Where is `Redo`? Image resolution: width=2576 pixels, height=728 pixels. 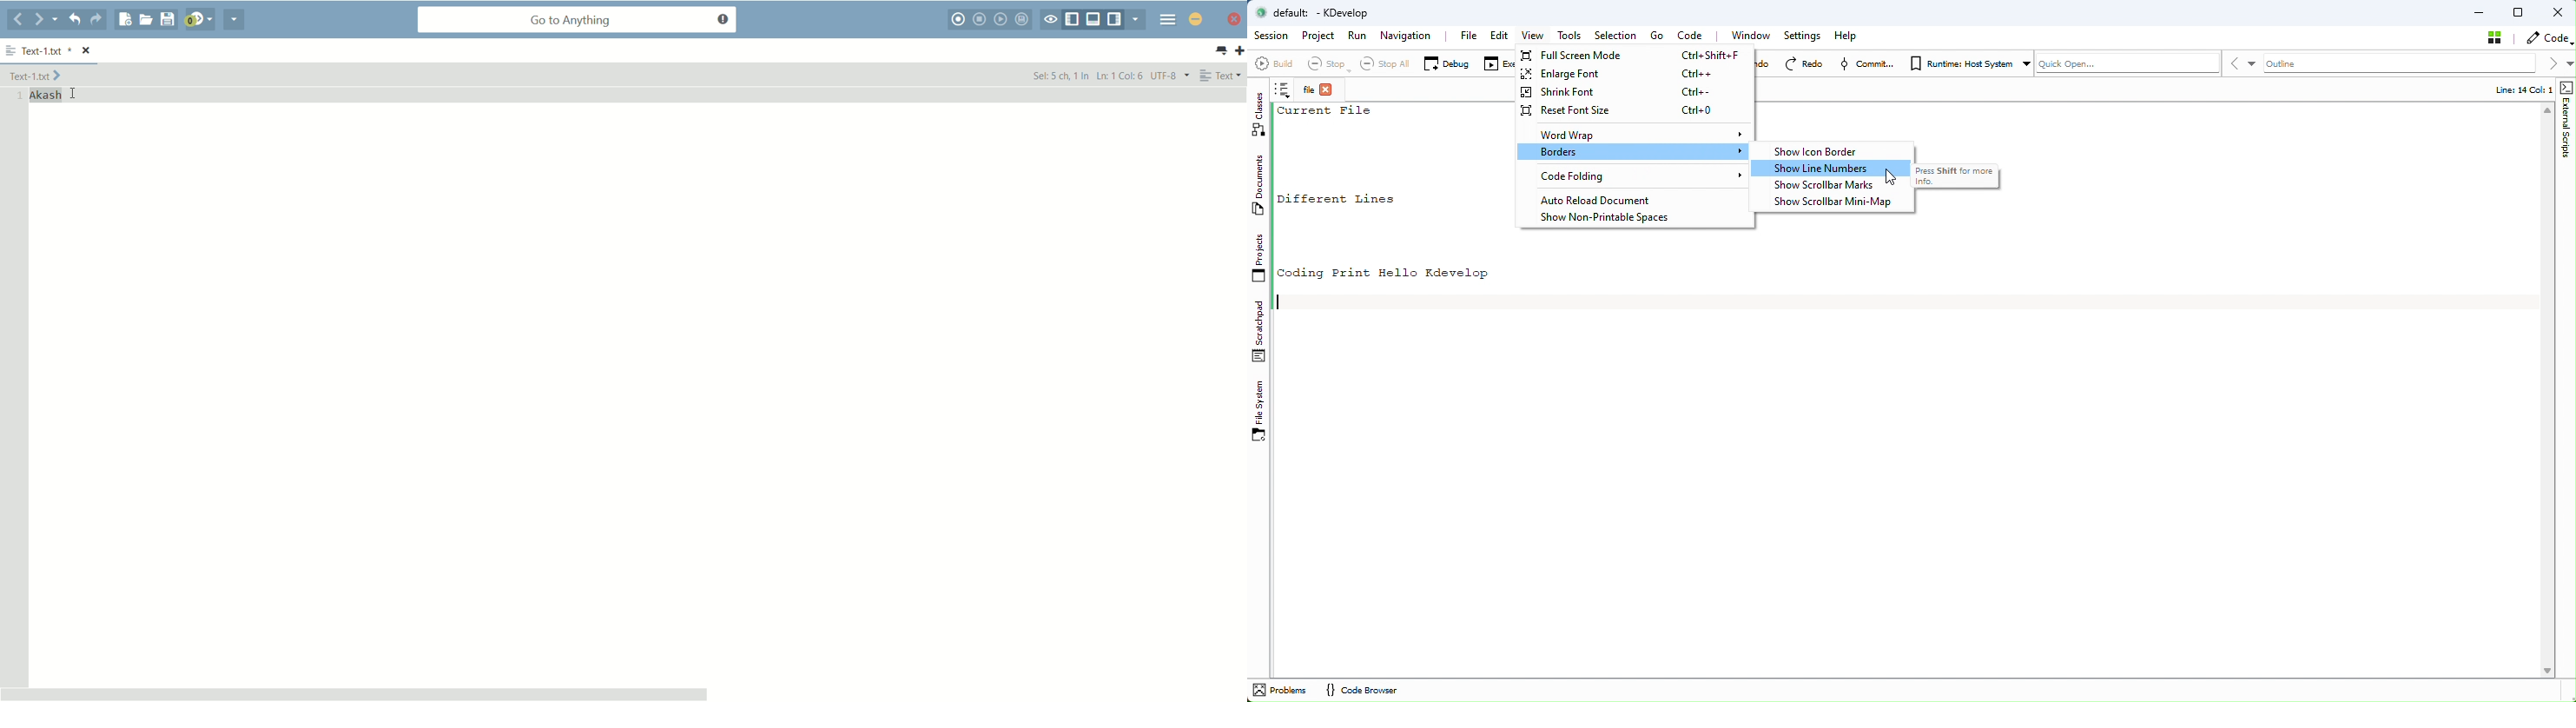 Redo is located at coordinates (1807, 63).